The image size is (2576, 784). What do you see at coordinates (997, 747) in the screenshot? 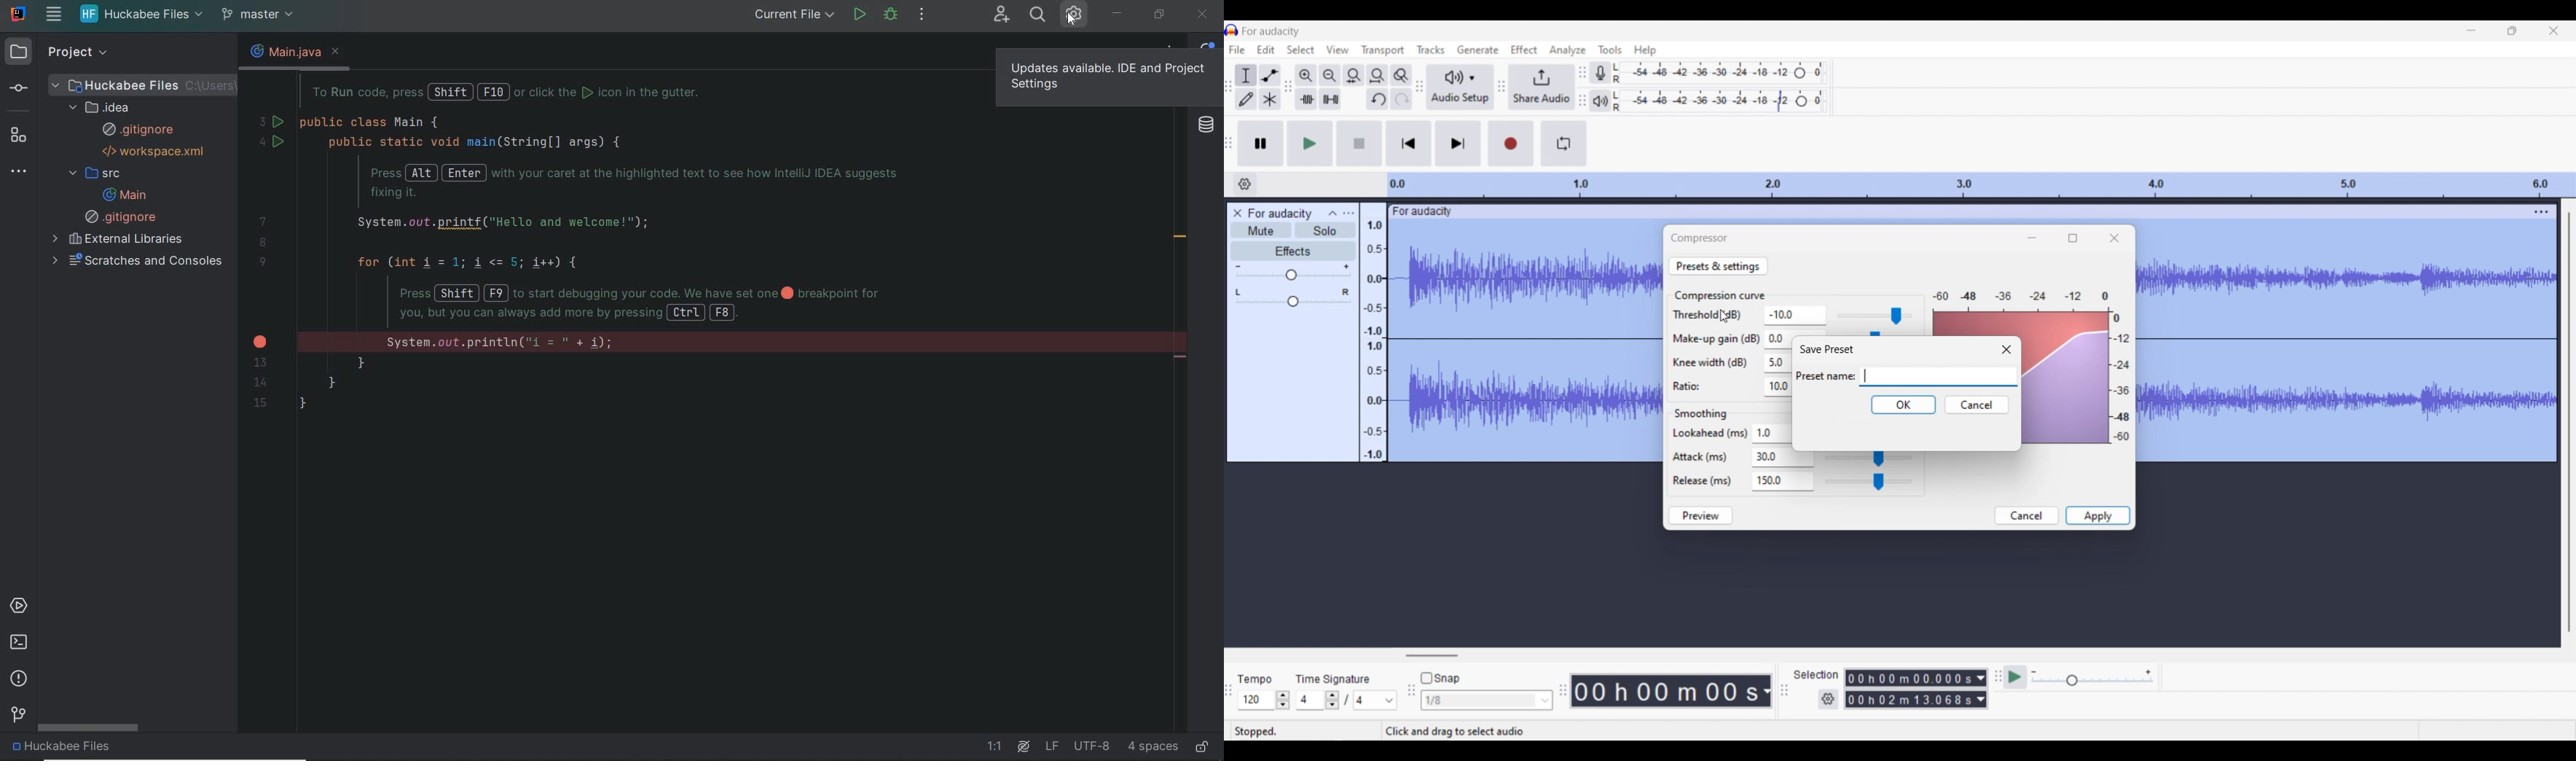
I see `go to line` at bounding box center [997, 747].